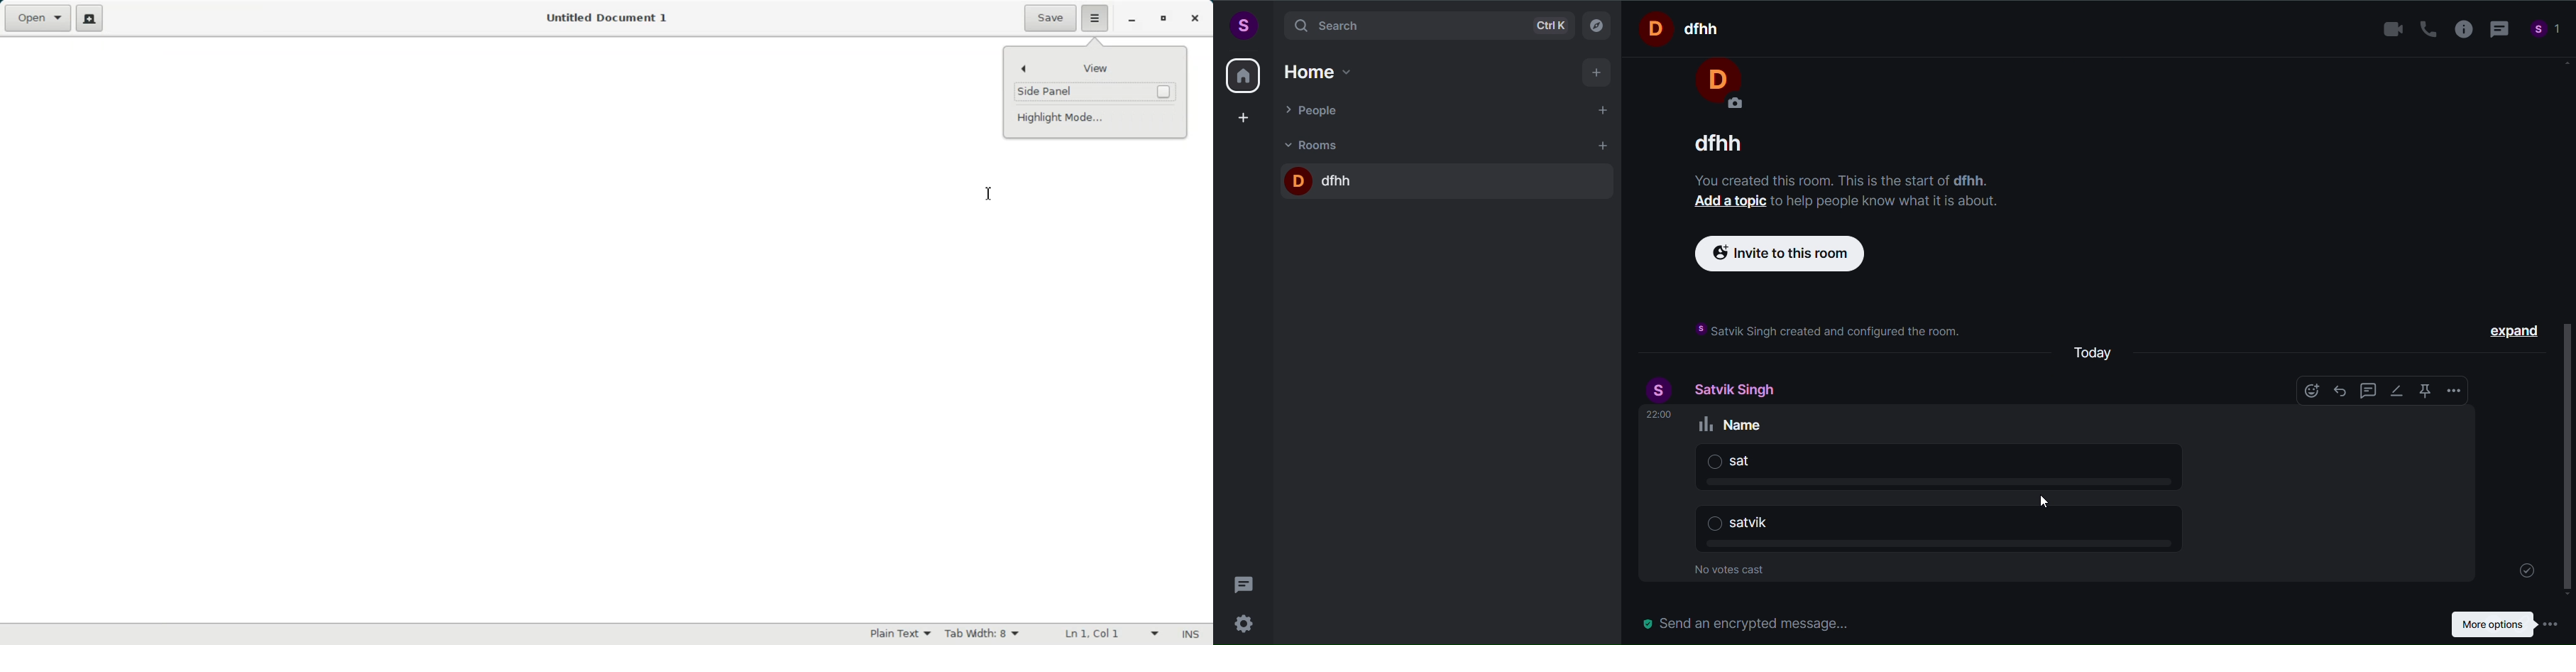  What do you see at coordinates (1962, 469) in the screenshot?
I see `sat option` at bounding box center [1962, 469].